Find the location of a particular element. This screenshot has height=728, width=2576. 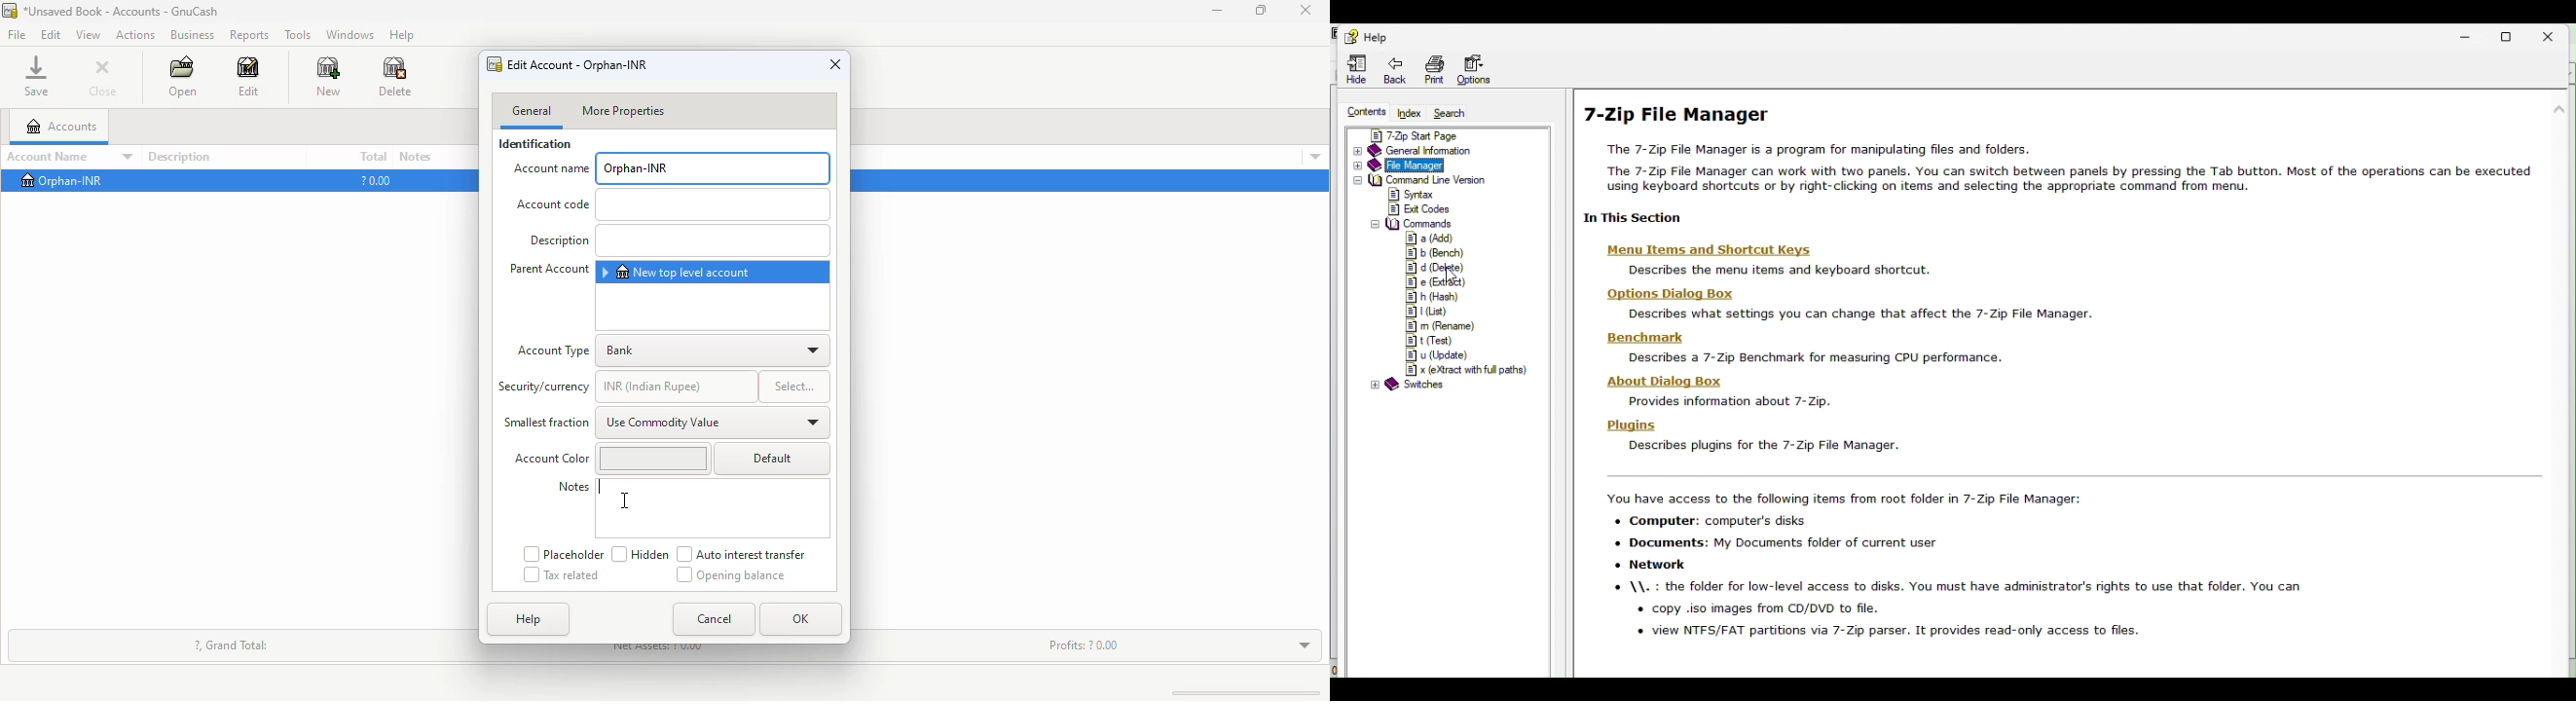

help is located at coordinates (404, 35).